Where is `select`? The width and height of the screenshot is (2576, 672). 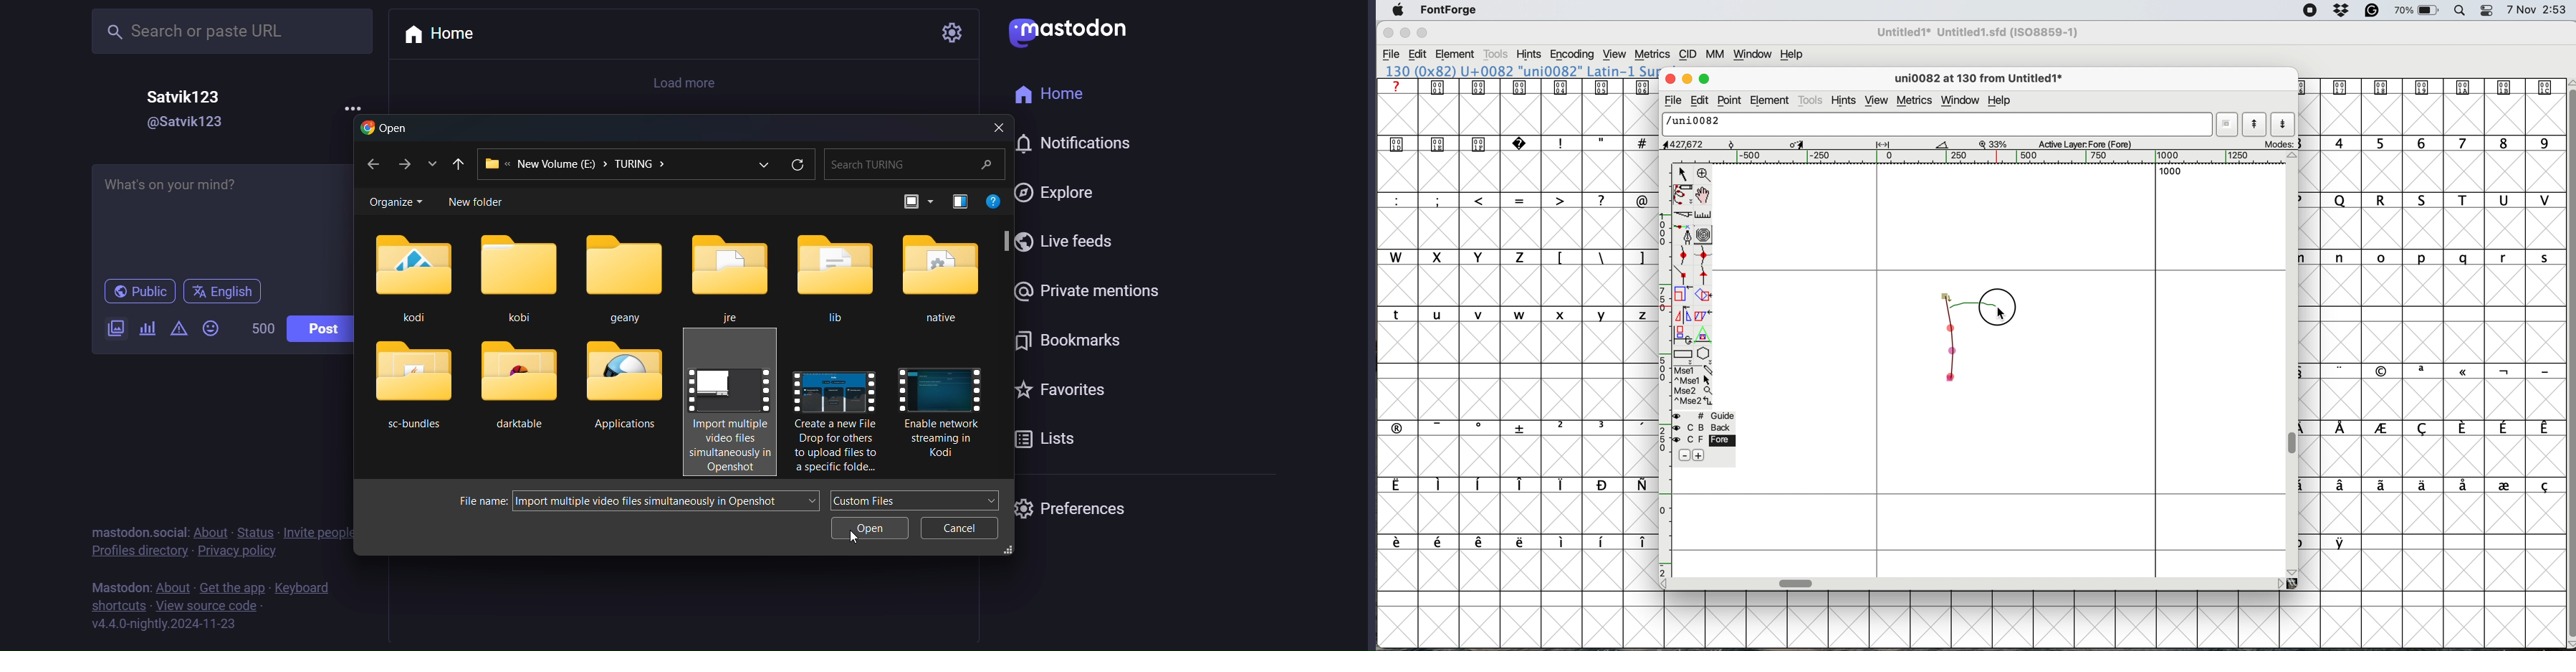
select is located at coordinates (1683, 173).